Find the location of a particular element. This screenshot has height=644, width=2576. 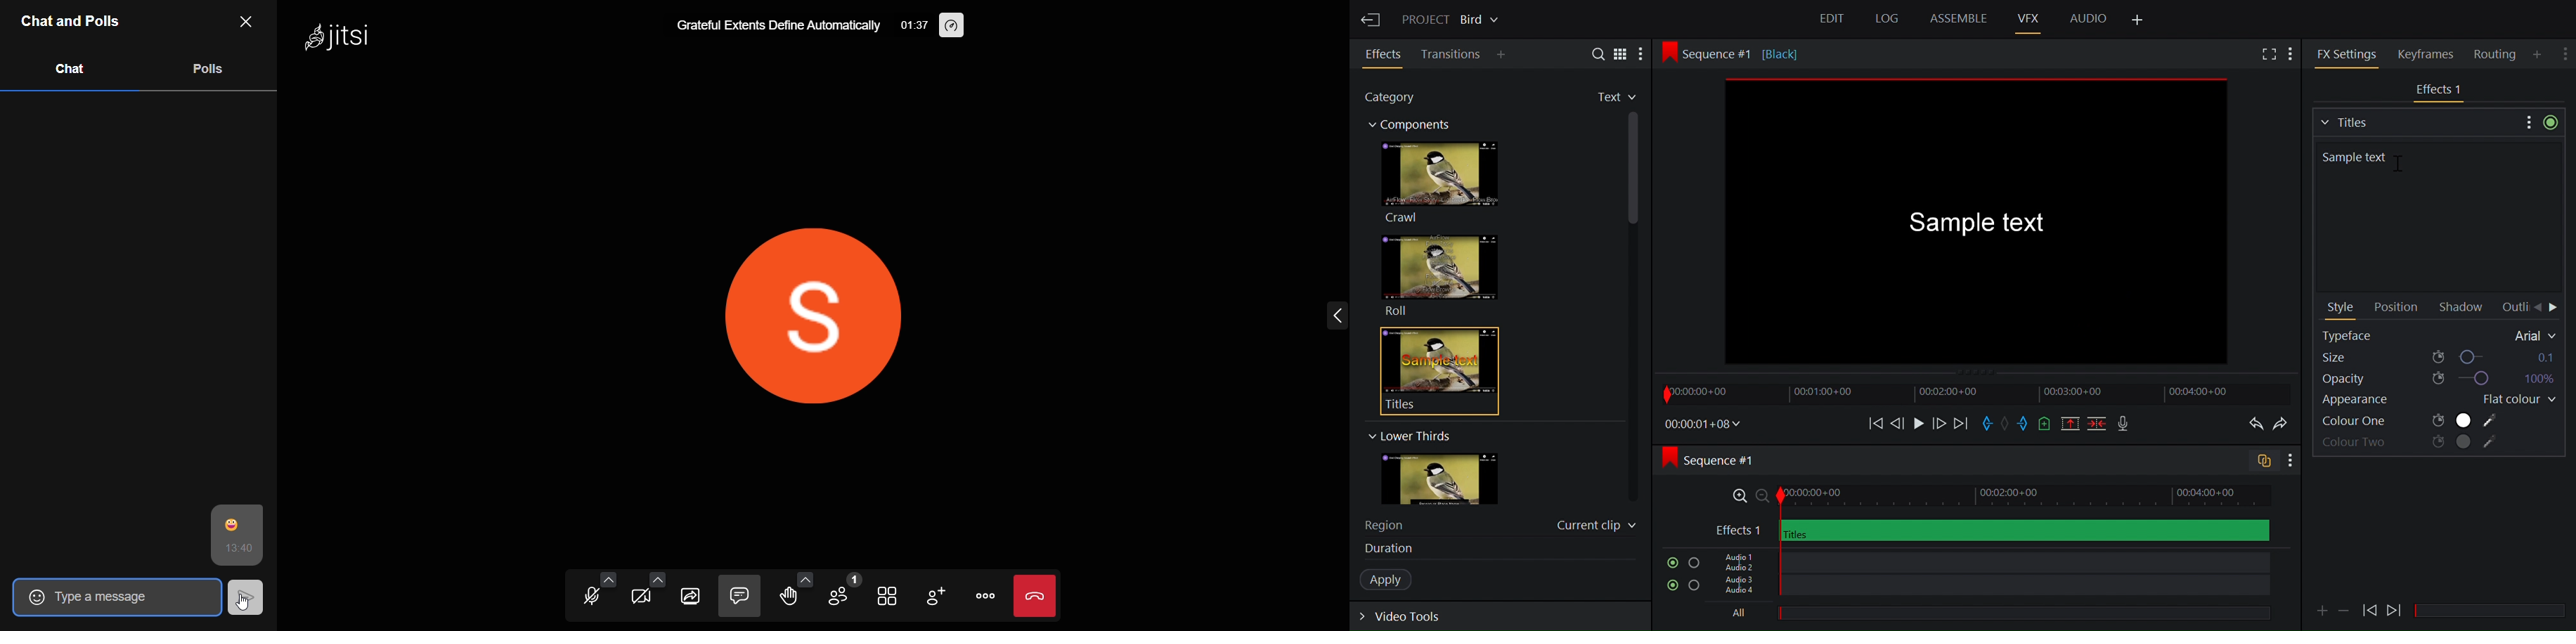

Sequence is located at coordinates (1723, 460).